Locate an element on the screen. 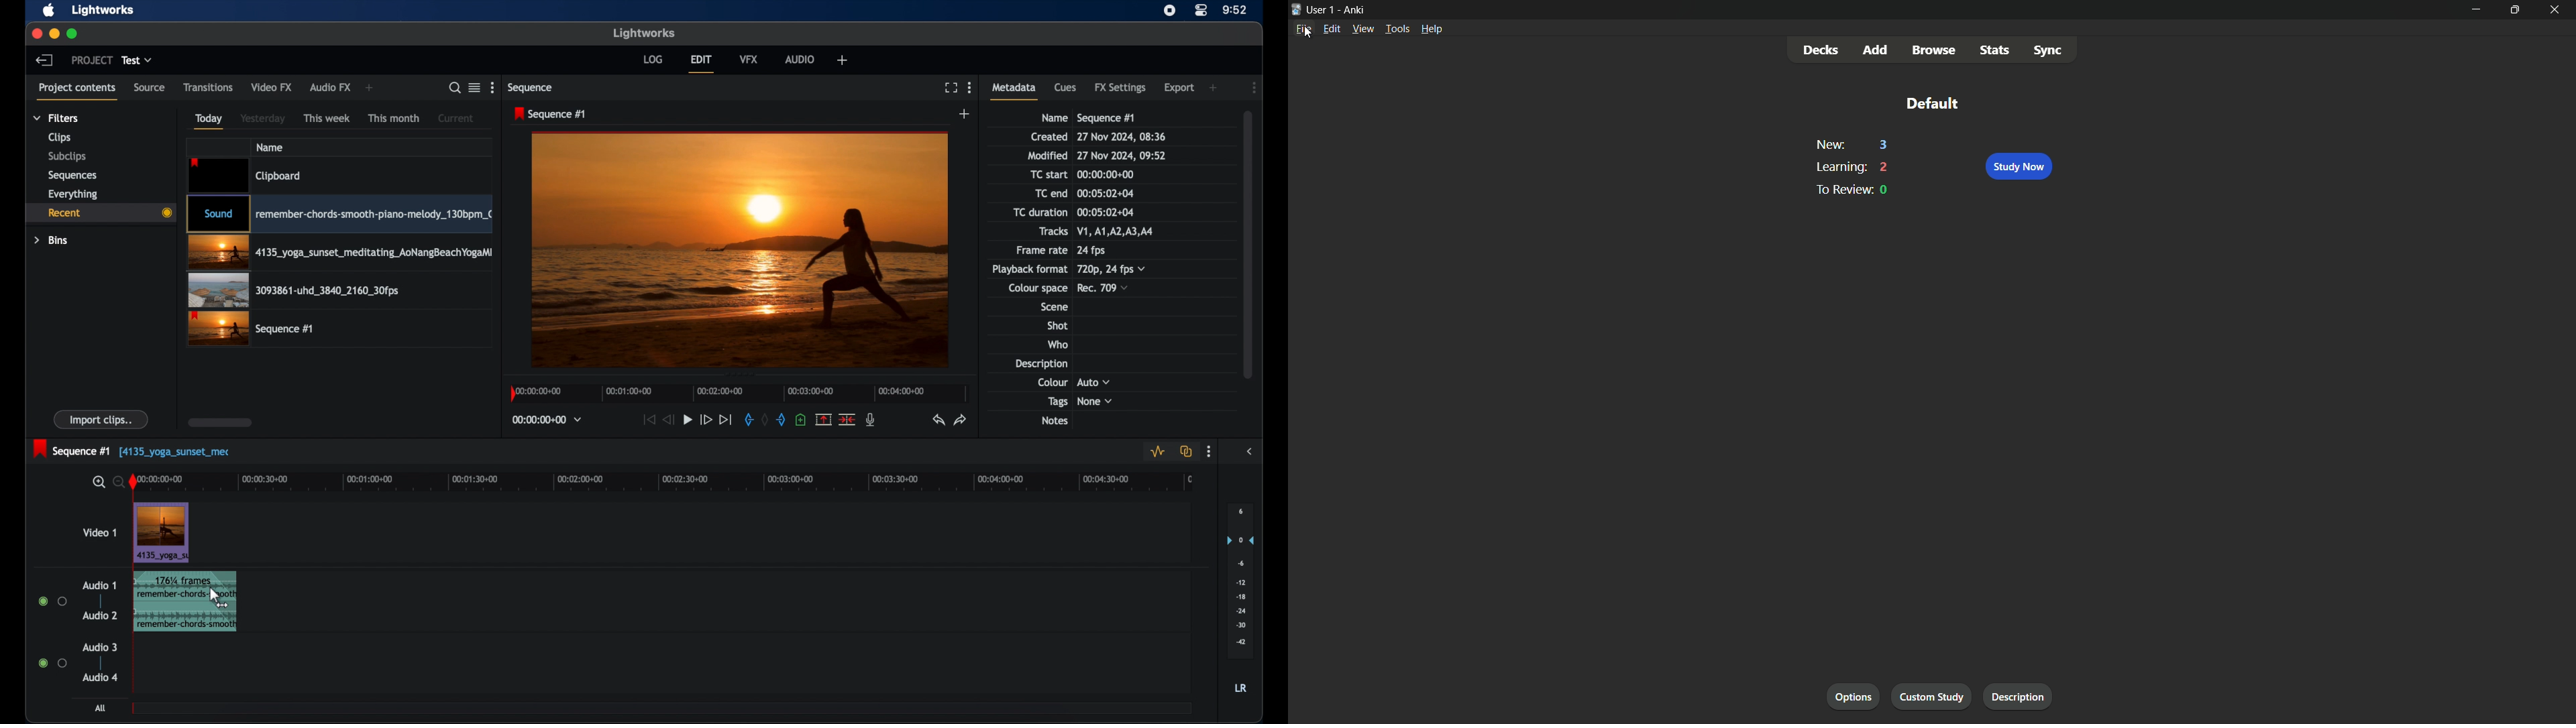 Image resolution: width=2576 pixels, height=728 pixels. search is located at coordinates (454, 88).